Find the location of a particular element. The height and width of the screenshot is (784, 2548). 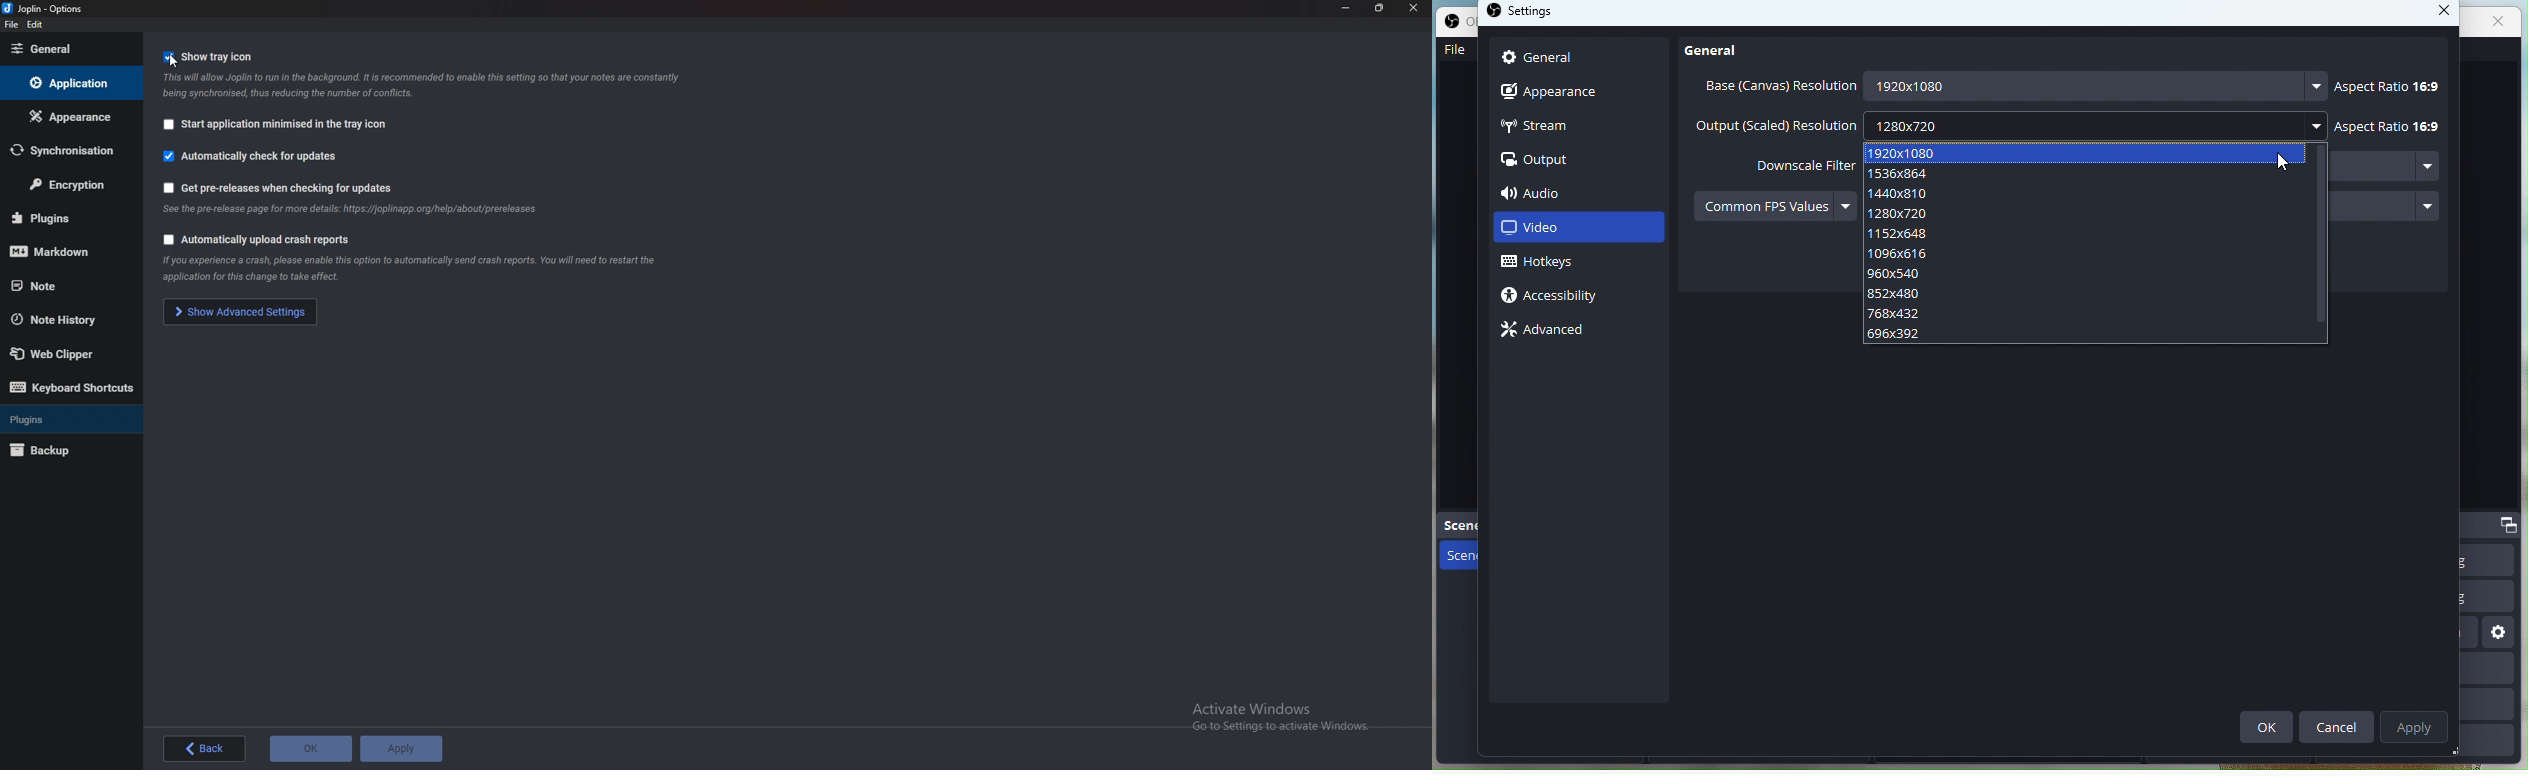

Keyboard shortcuts is located at coordinates (71, 389).